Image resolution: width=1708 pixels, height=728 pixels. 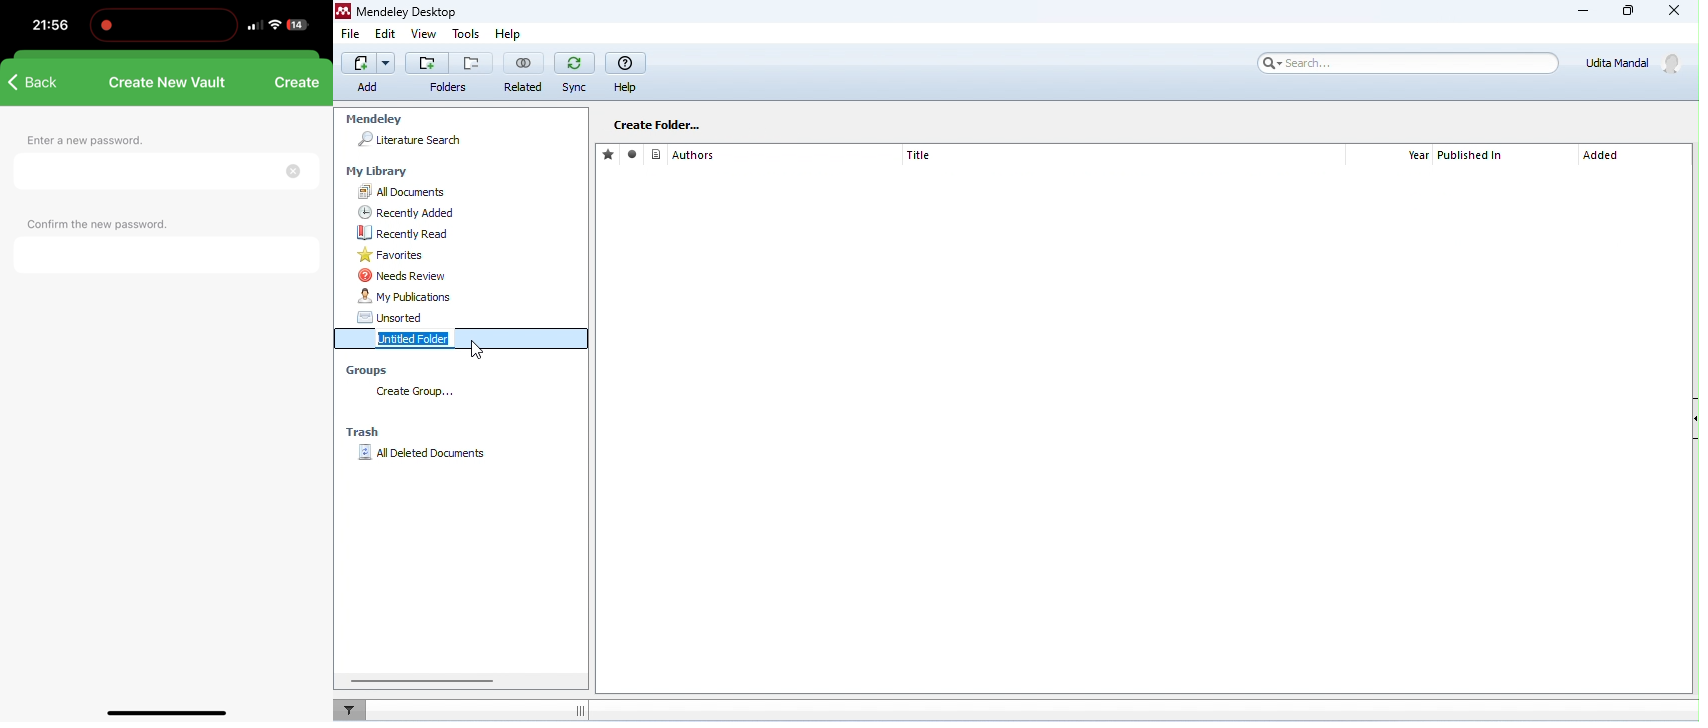 What do you see at coordinates (410, 140) in the screenshot?
I see `literature search` at bounding box center [410, 140].